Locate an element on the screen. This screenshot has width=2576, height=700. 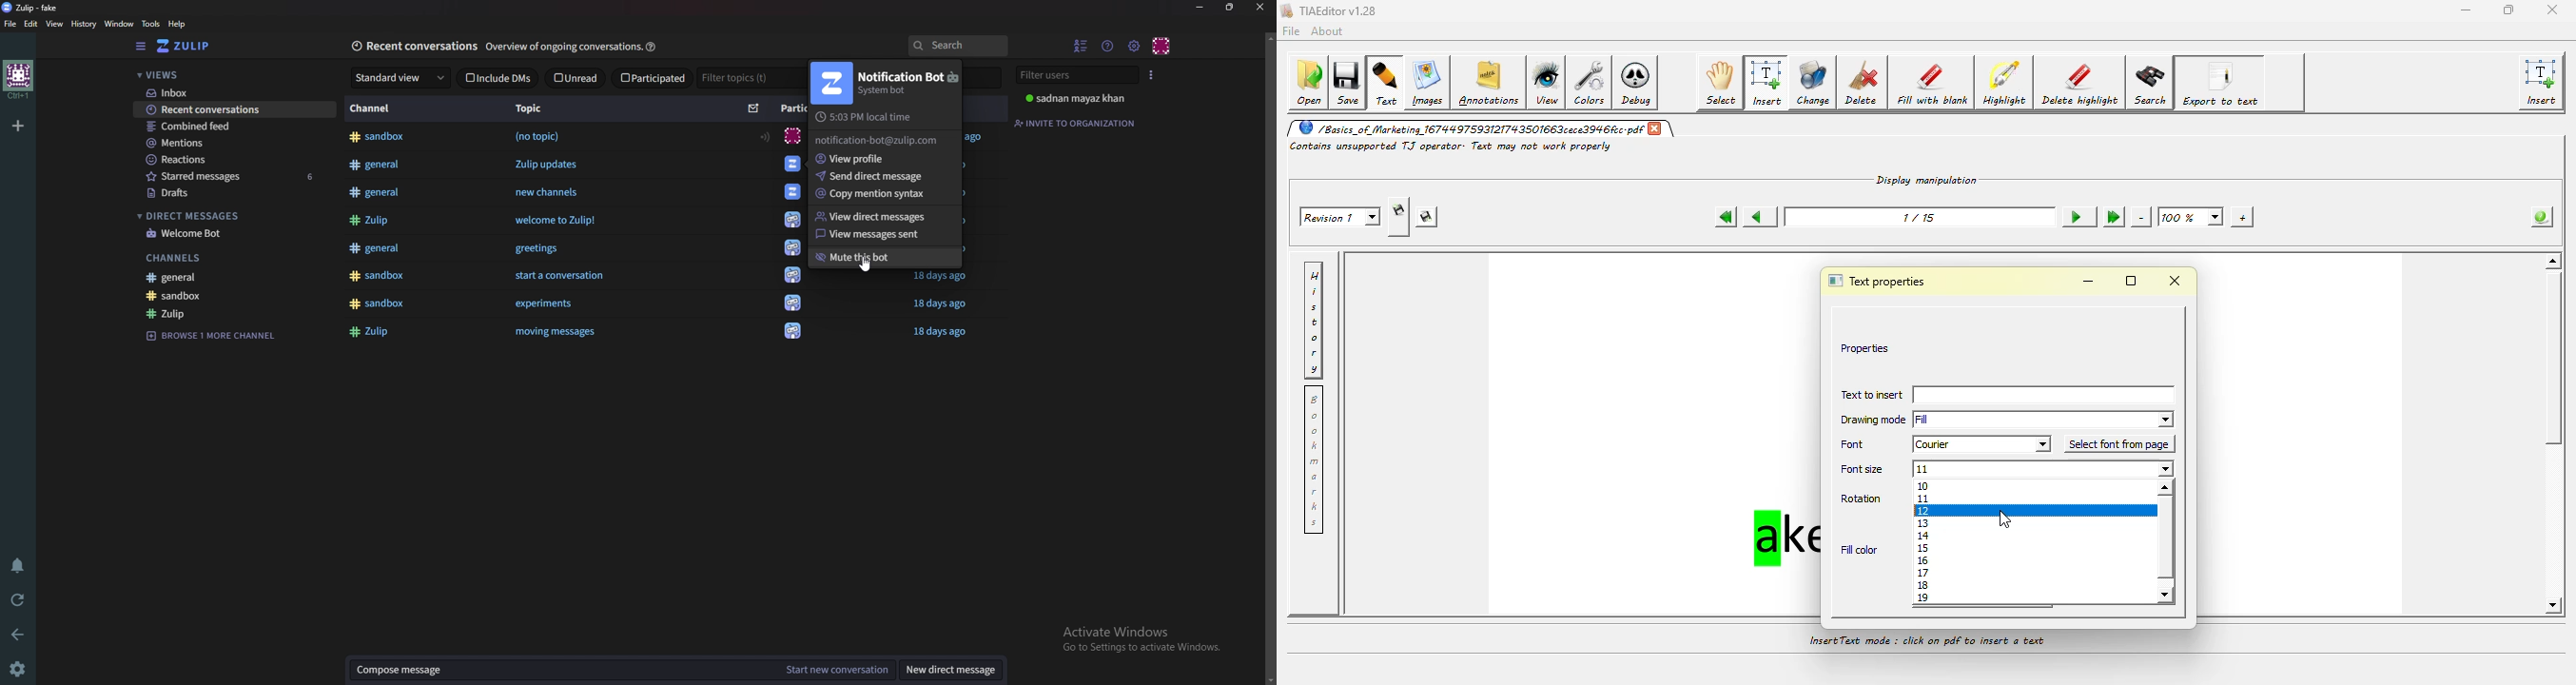
Resize is located at coordinates (1230, 8).